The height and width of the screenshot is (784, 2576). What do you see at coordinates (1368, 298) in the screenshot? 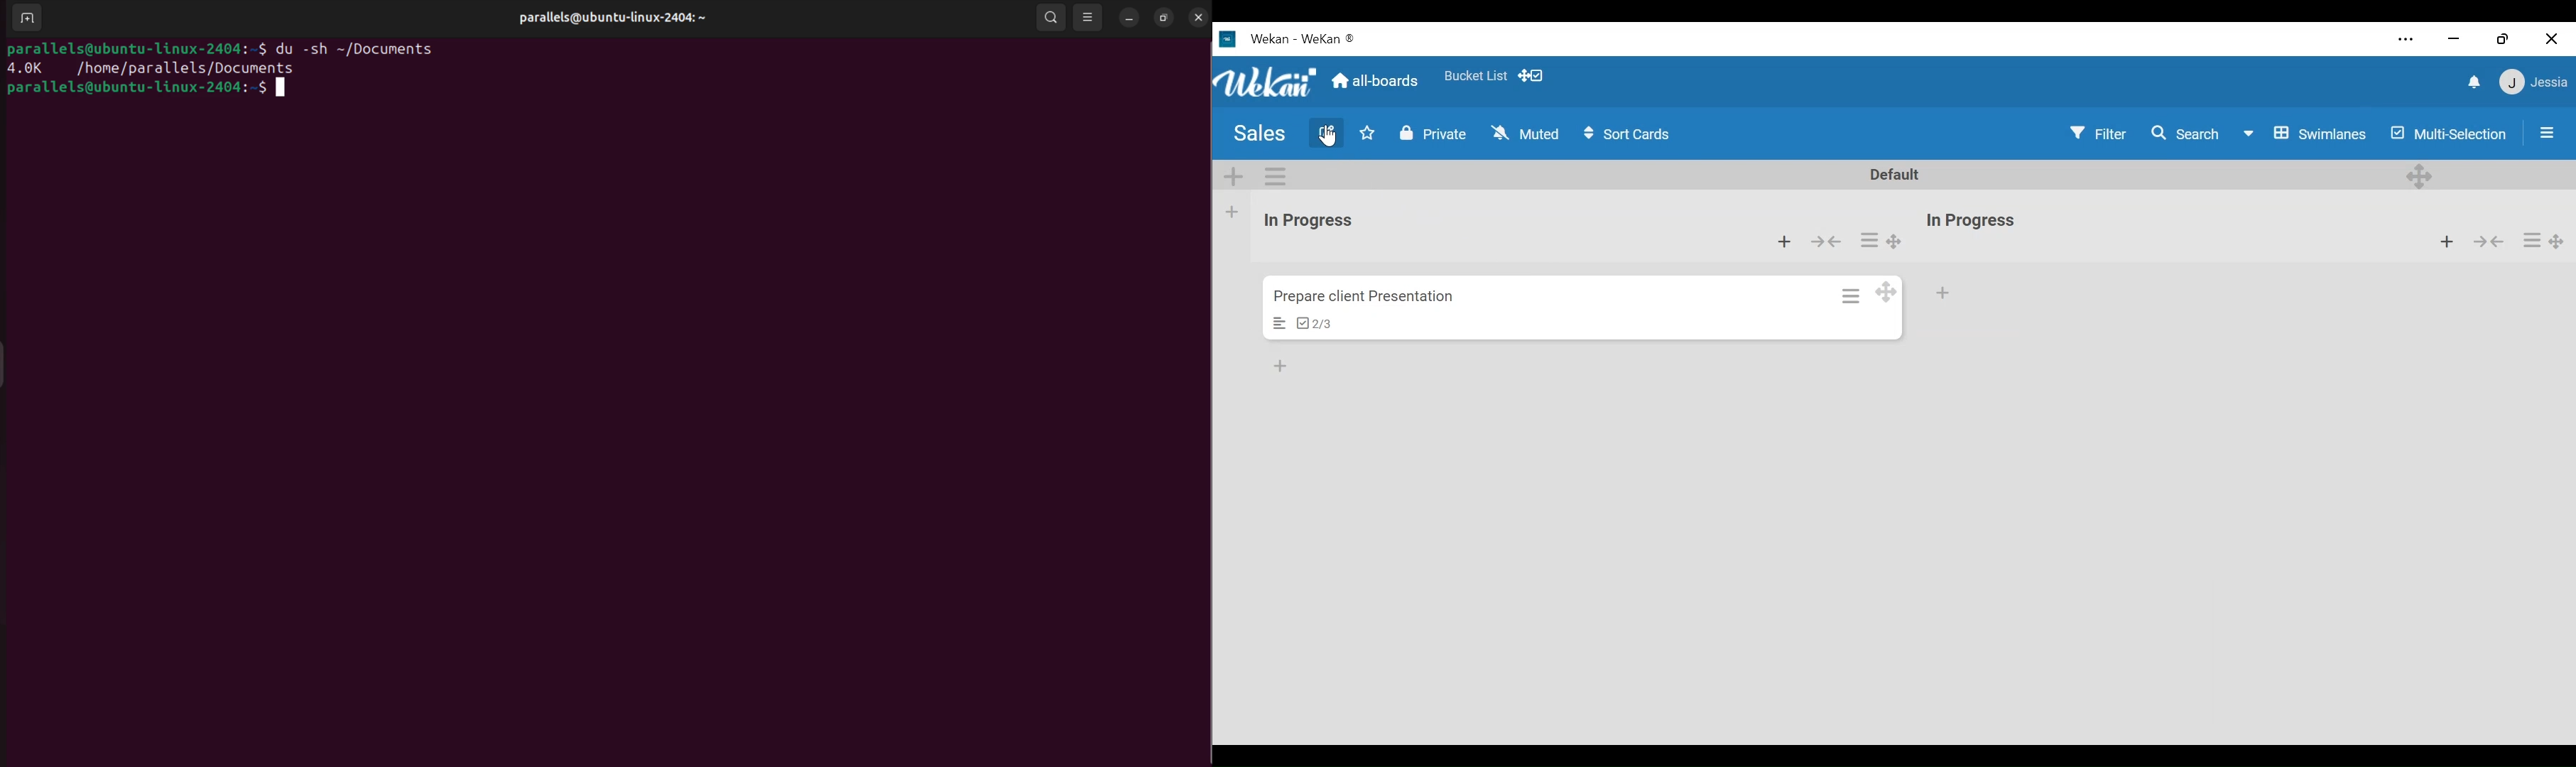
I see `Card Title` at bounding box center [1368, 298].